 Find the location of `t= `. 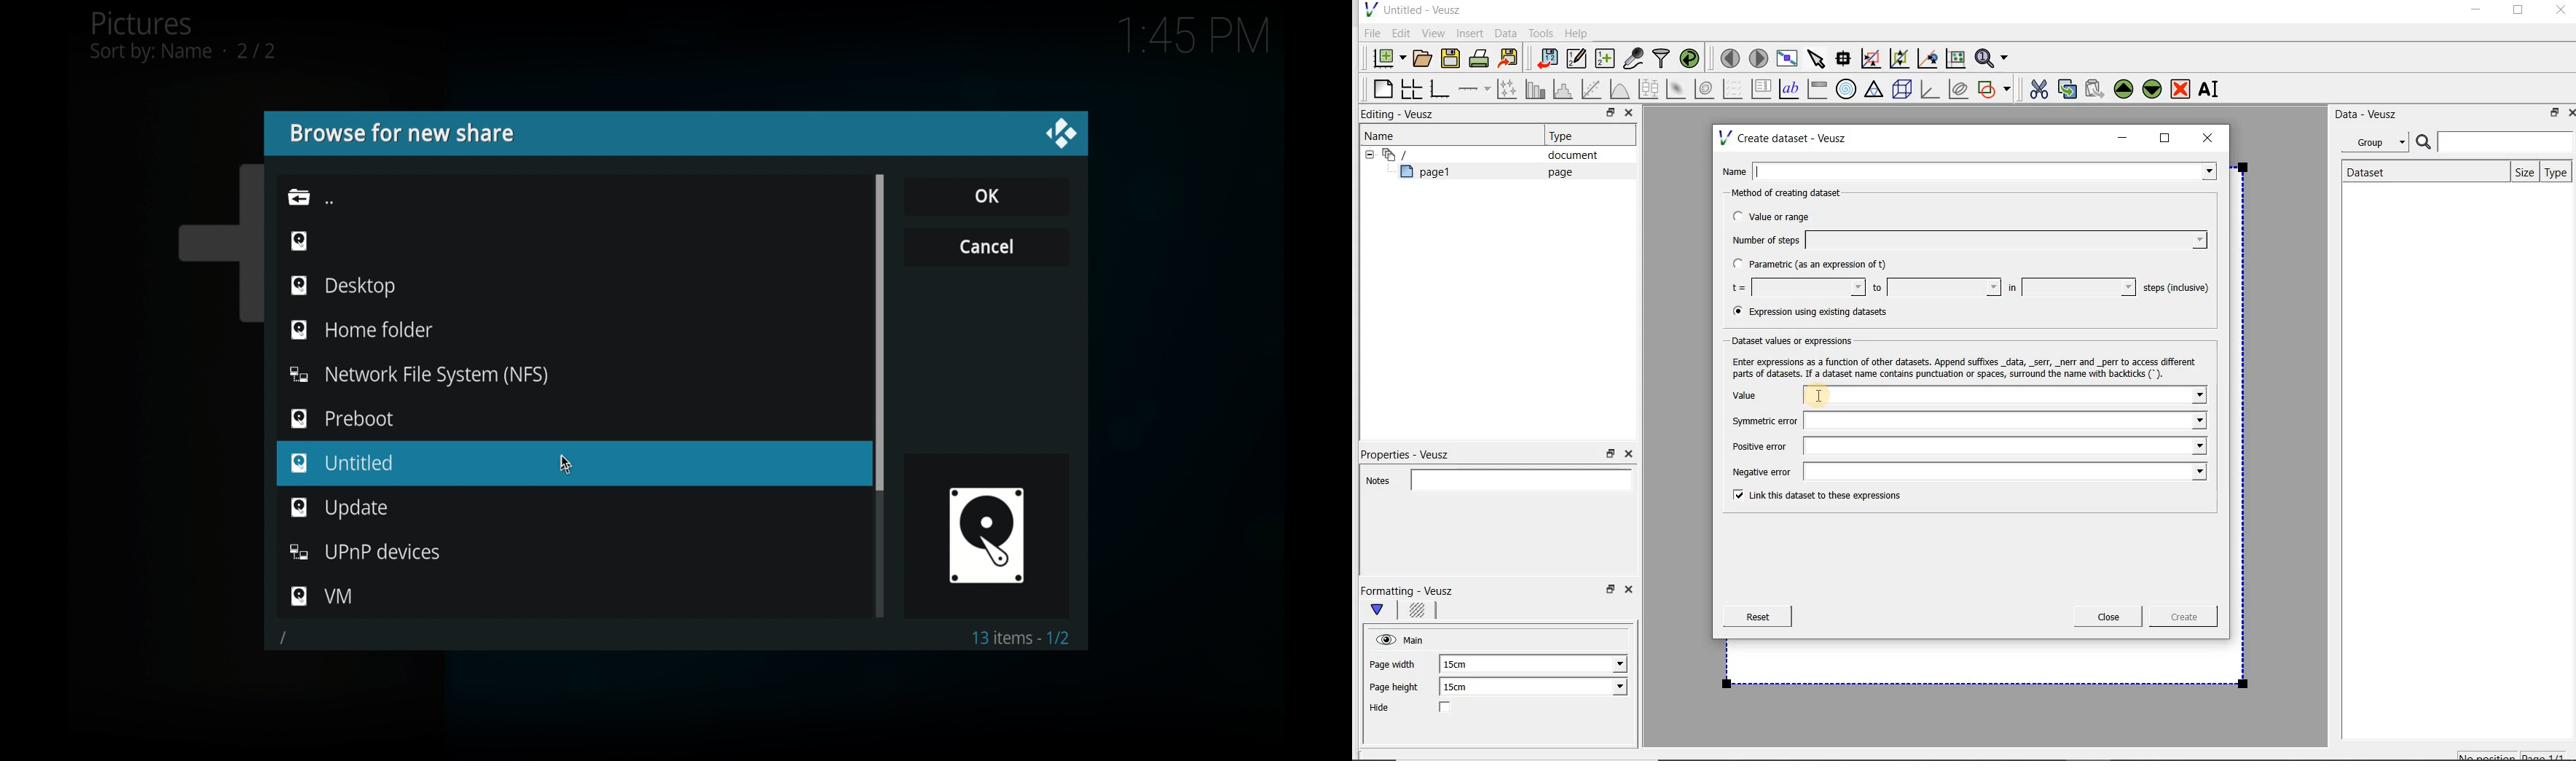

t=  is located at coordinates (1795, 288).